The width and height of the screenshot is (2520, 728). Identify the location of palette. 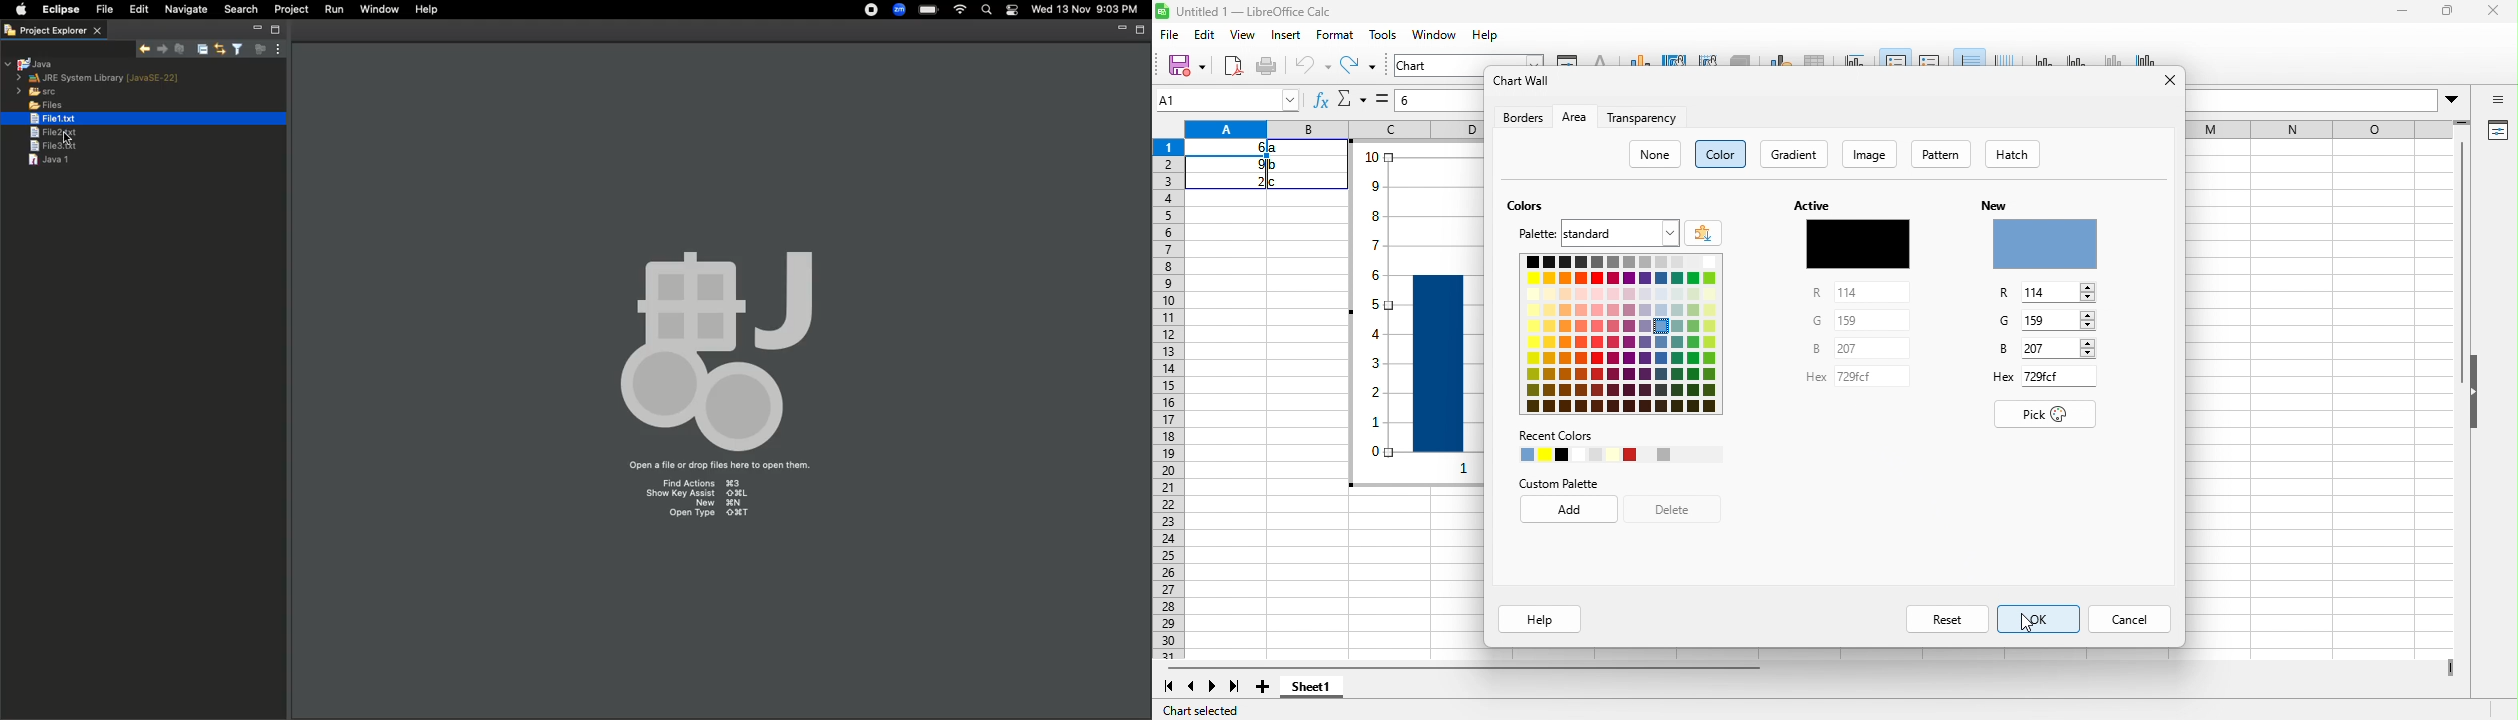
(1594, 233).